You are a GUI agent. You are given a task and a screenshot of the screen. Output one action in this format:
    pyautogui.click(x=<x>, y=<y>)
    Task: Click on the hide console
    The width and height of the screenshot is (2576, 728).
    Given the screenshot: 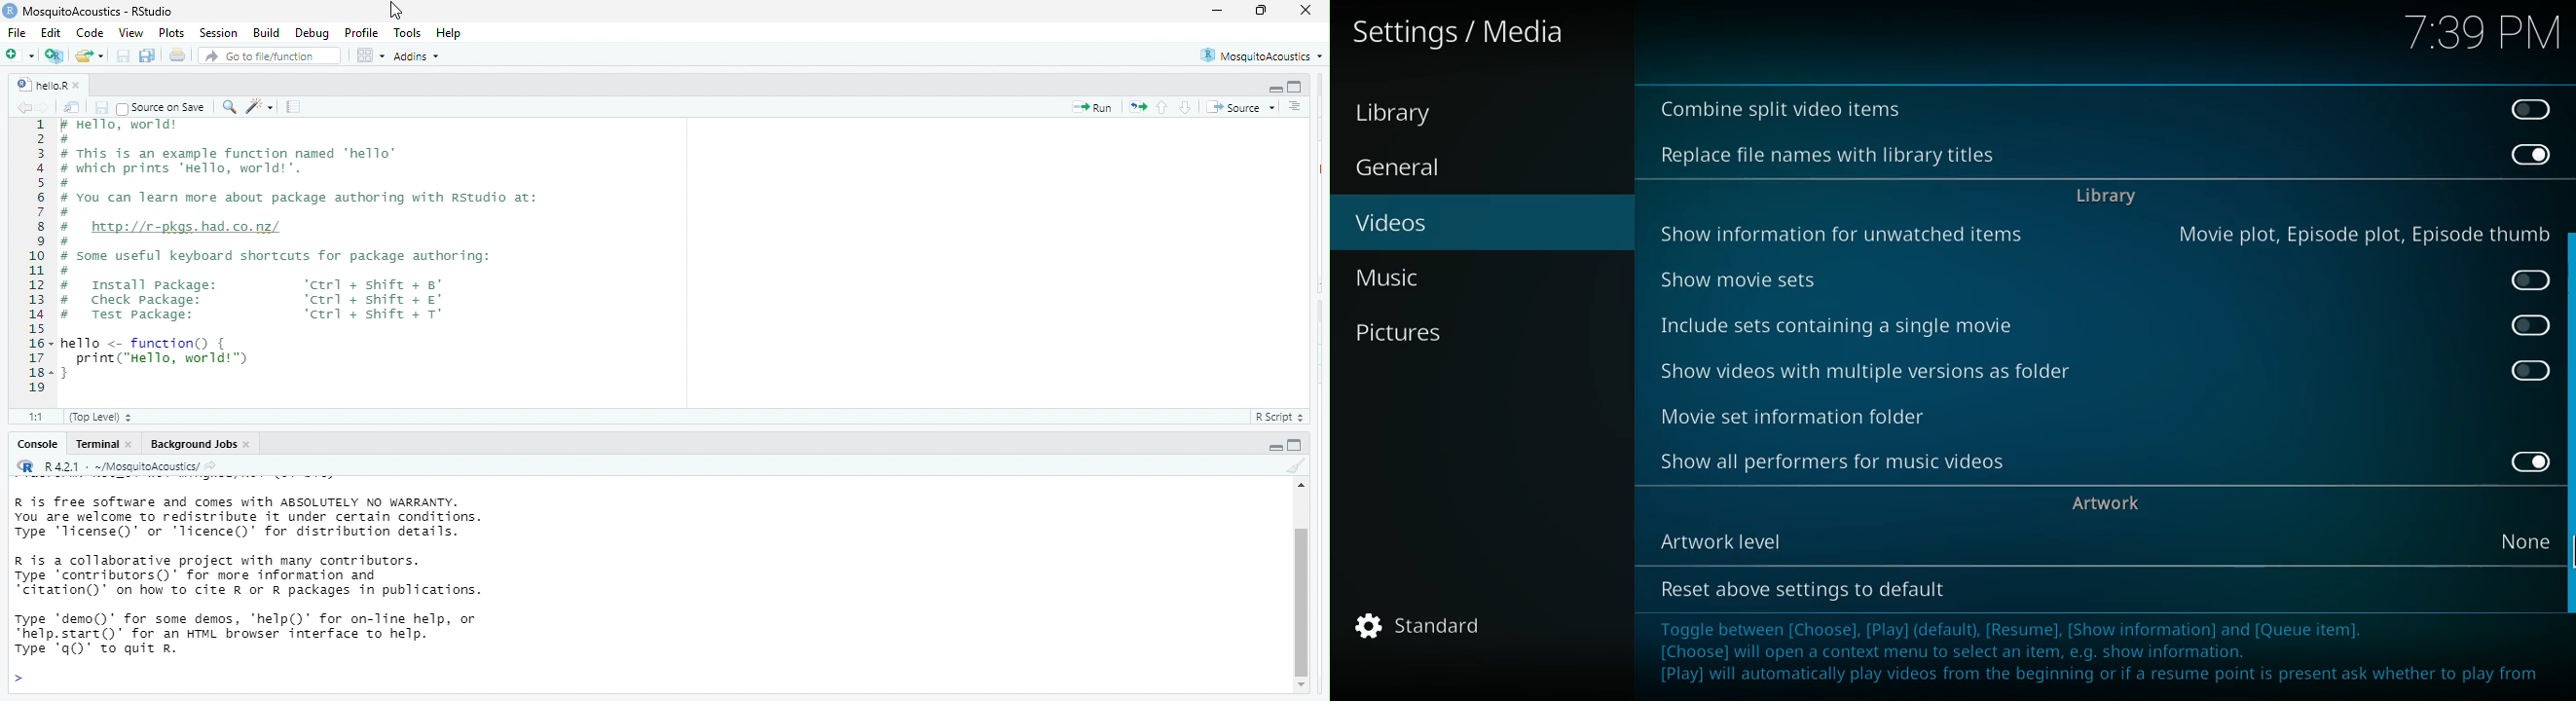 What is the action you would take?
    pyautogui.click(x=1297, y=447)
    